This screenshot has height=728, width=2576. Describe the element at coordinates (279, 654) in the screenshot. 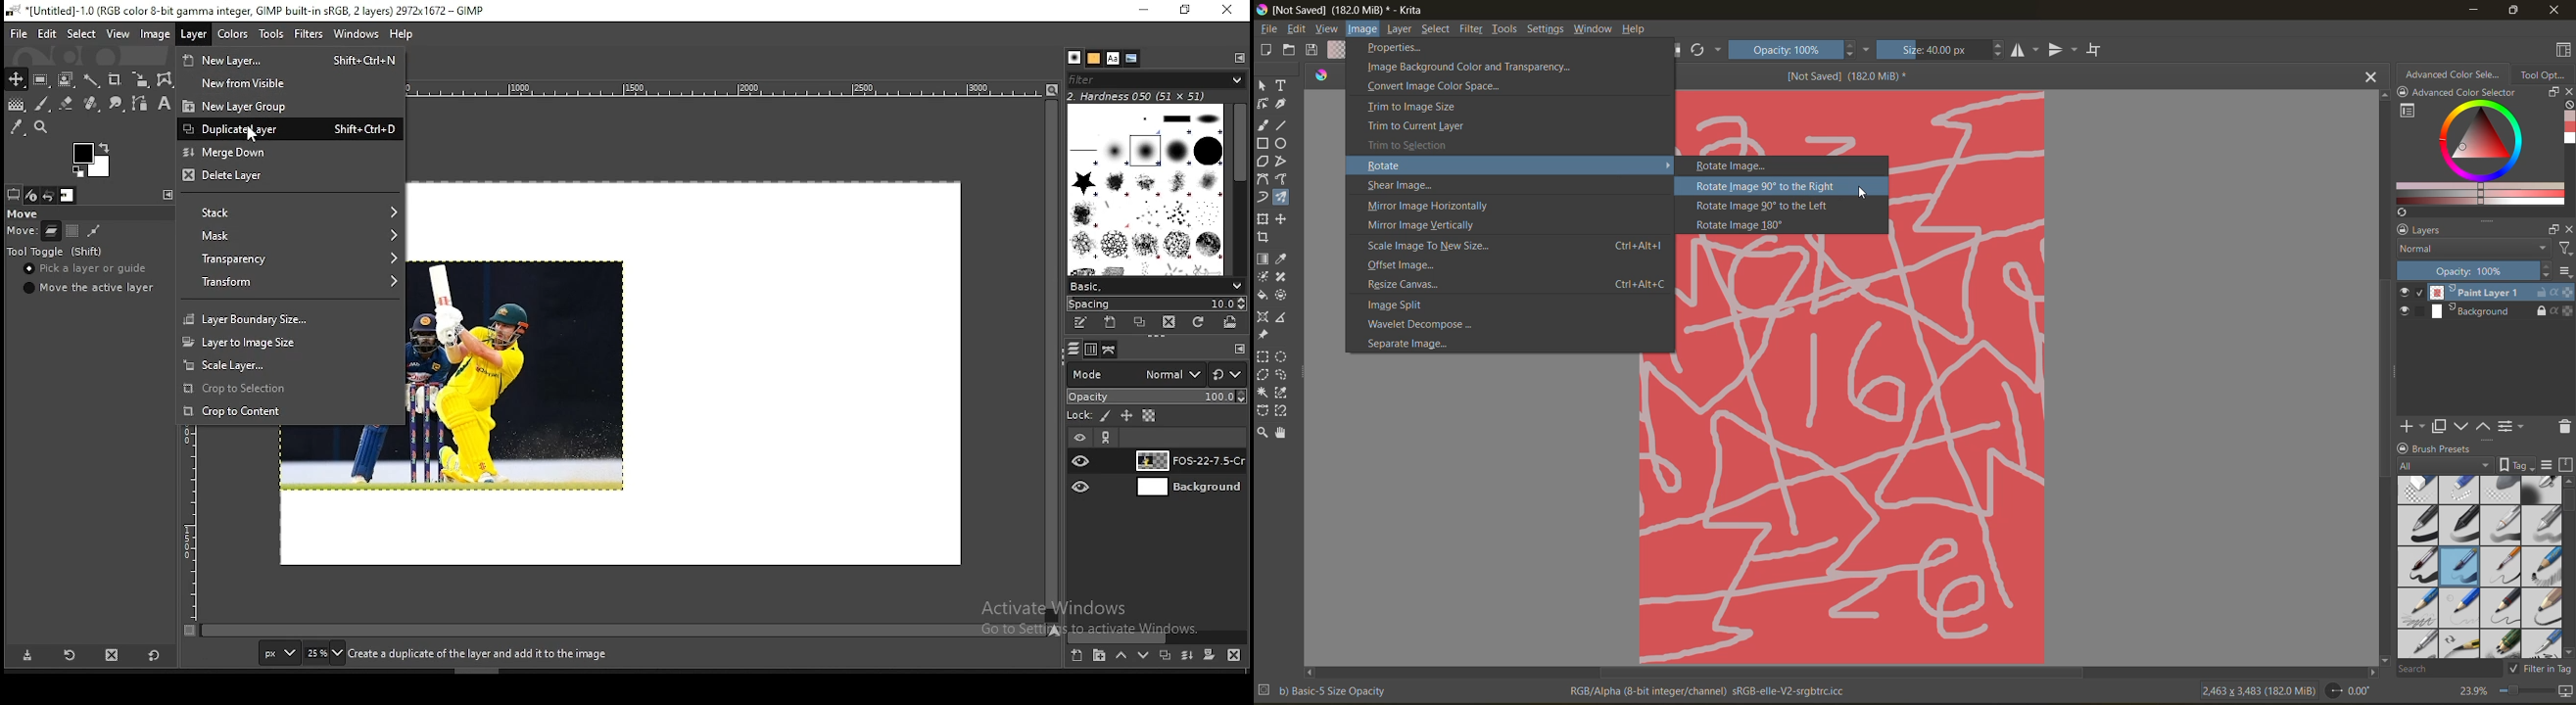

I see `units` at that location.